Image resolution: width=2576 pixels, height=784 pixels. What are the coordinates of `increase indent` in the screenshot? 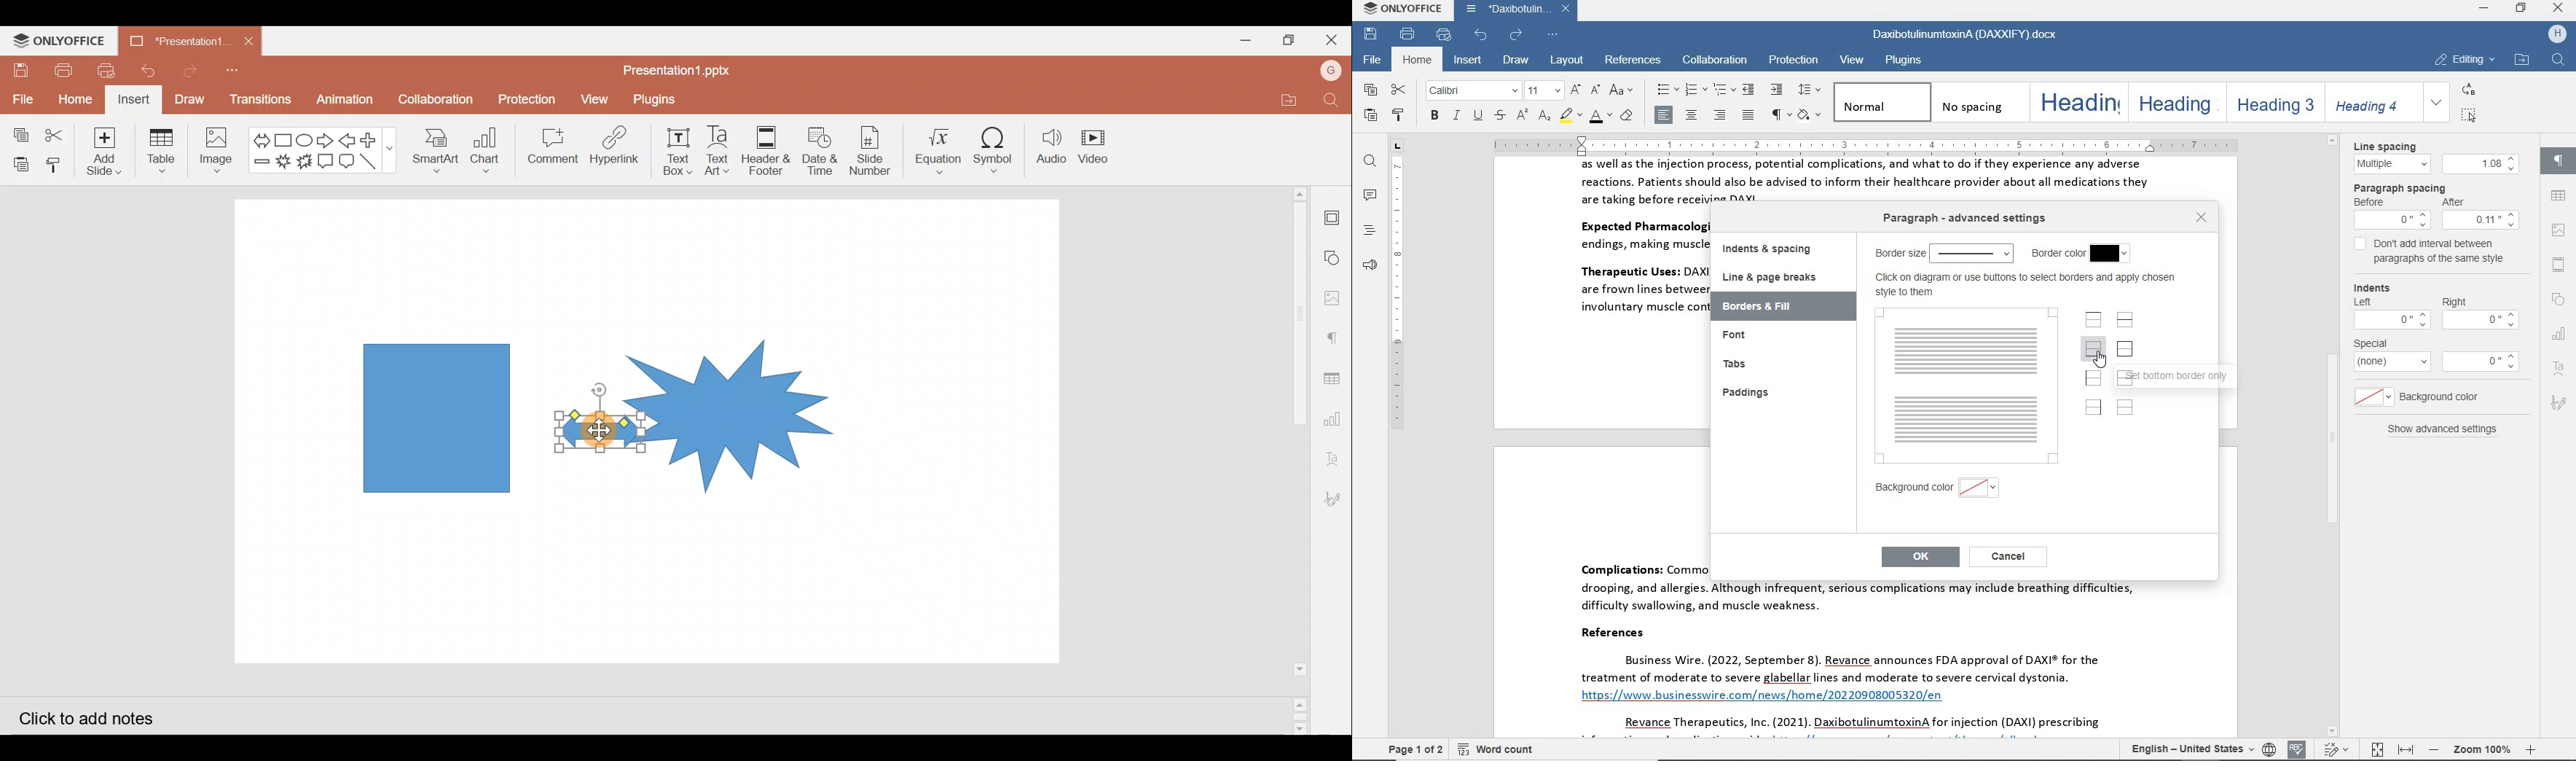 It's located at (1778, 90).